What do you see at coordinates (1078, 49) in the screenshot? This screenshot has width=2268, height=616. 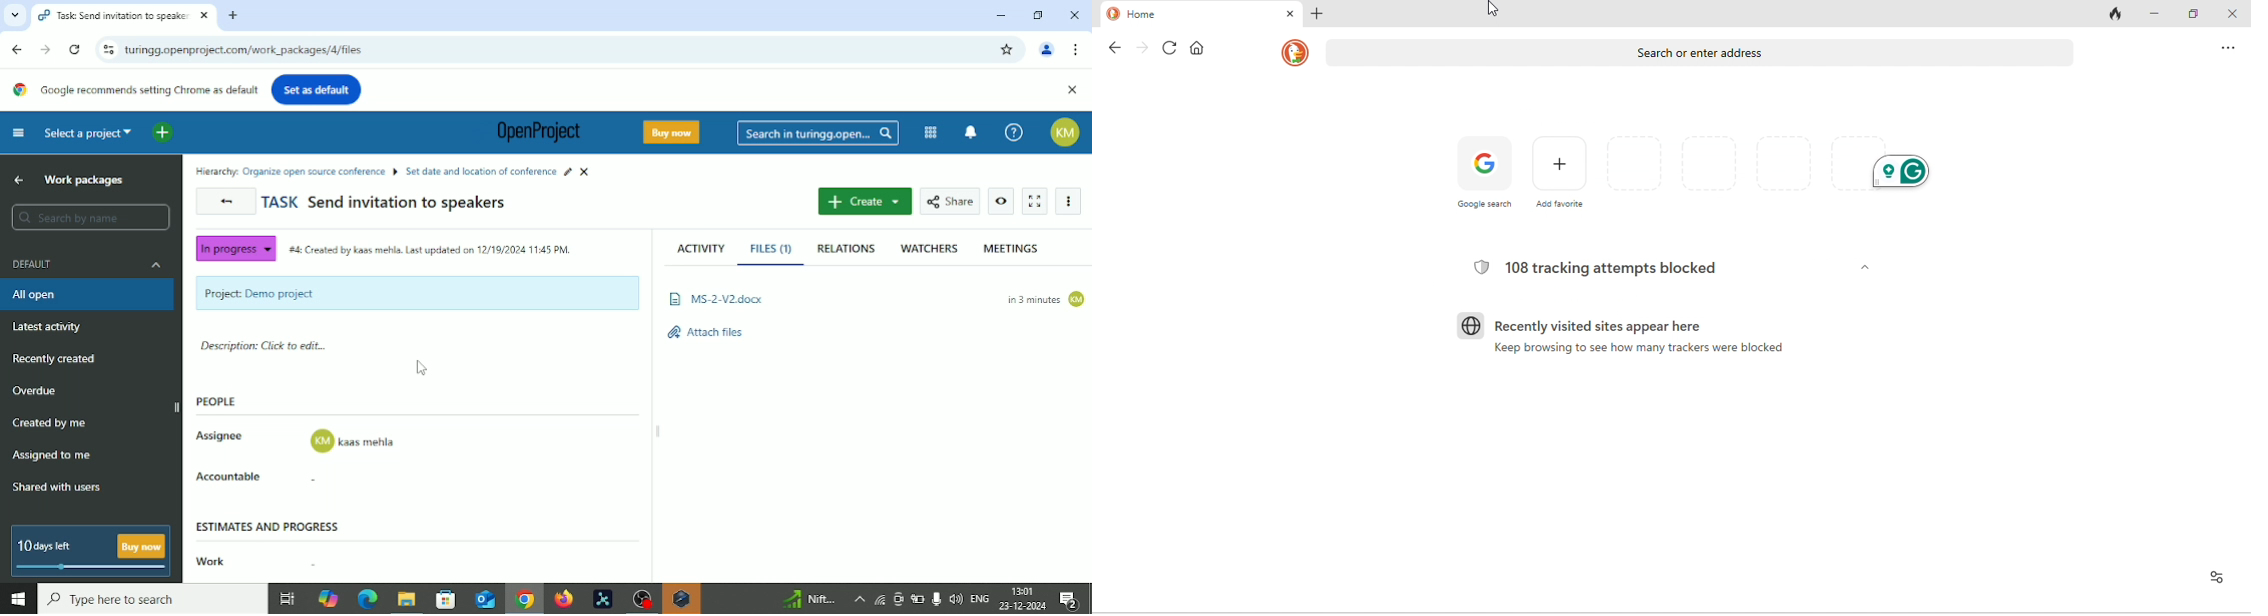 I see `Customize and control google chrome` at bounding box center [1078, 49].